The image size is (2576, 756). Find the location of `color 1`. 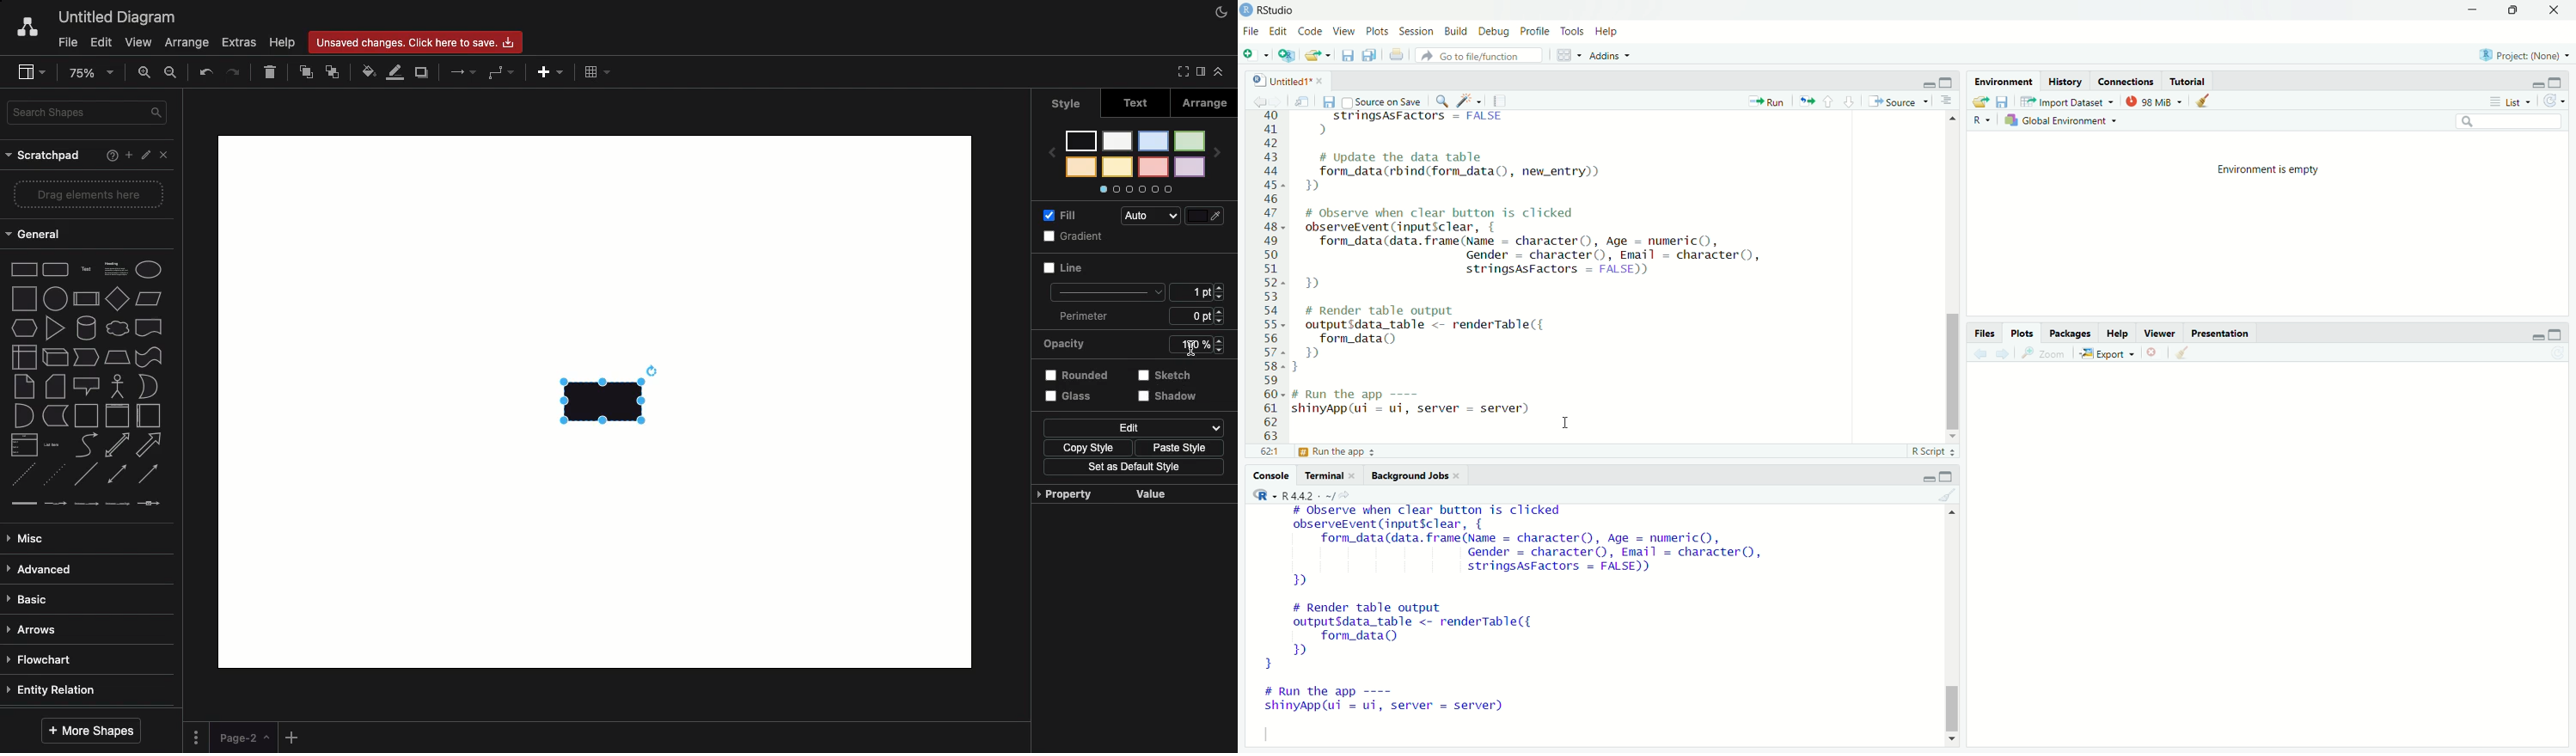

color 1 is located at coordinates (1190, 141).